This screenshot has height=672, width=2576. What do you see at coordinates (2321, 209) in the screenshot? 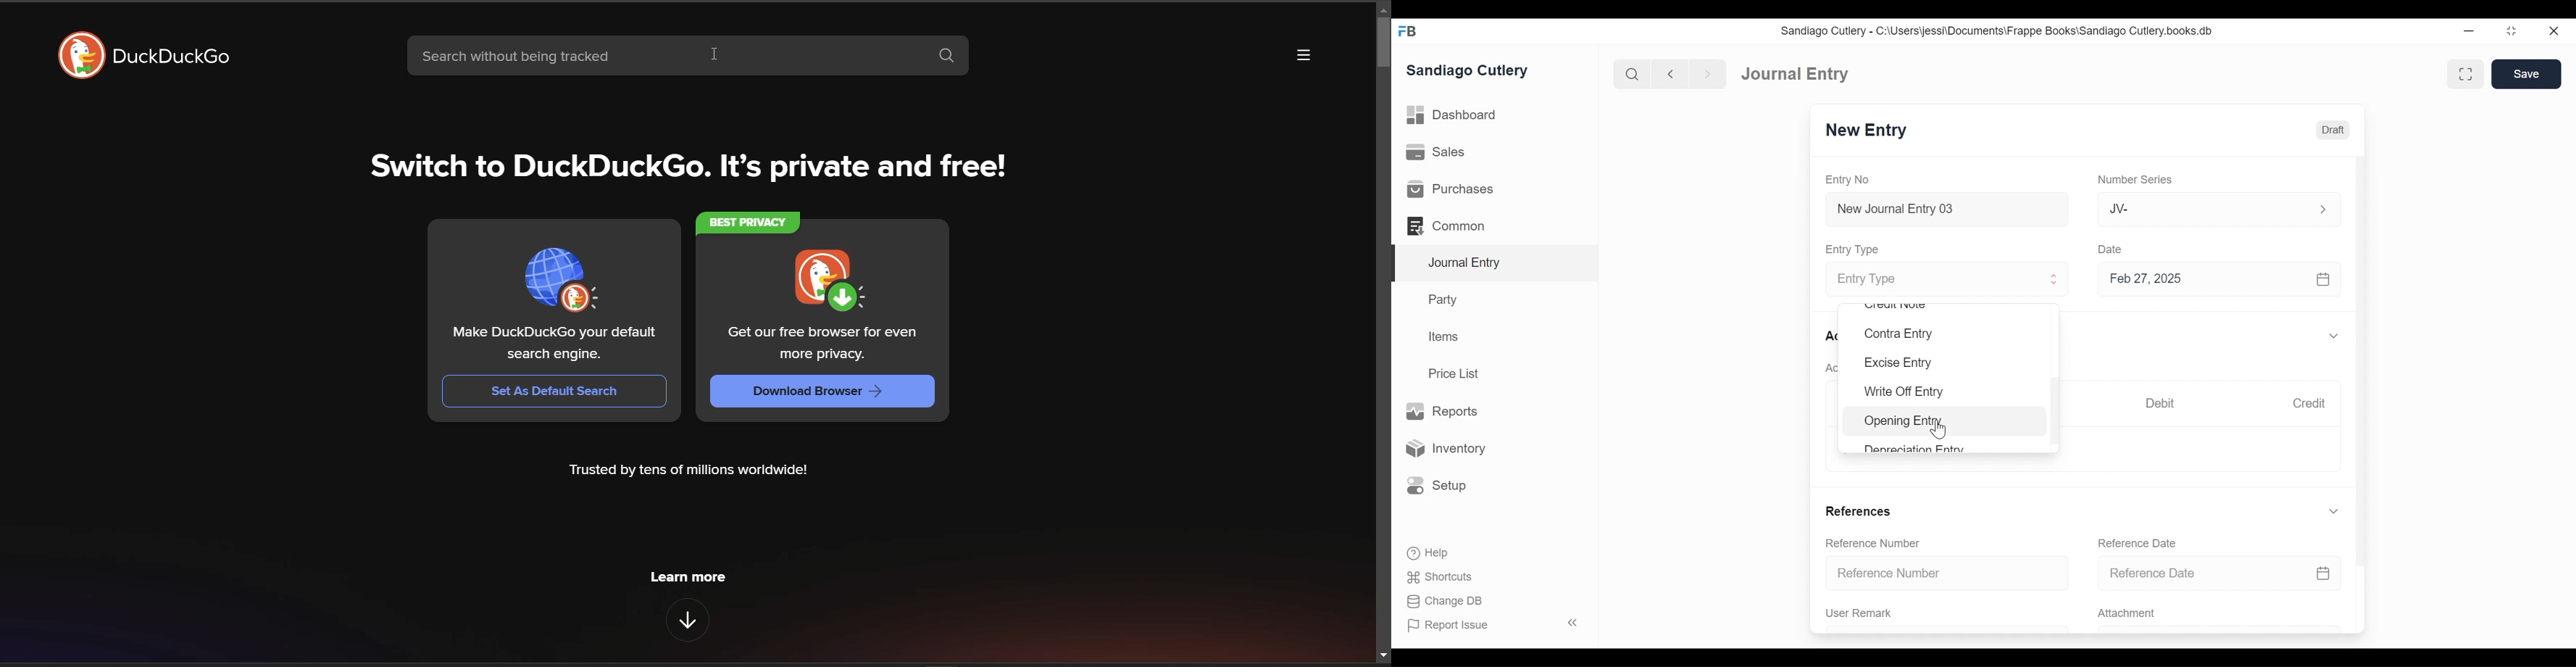
I see `Expand` at bounding box center [2321, 209].